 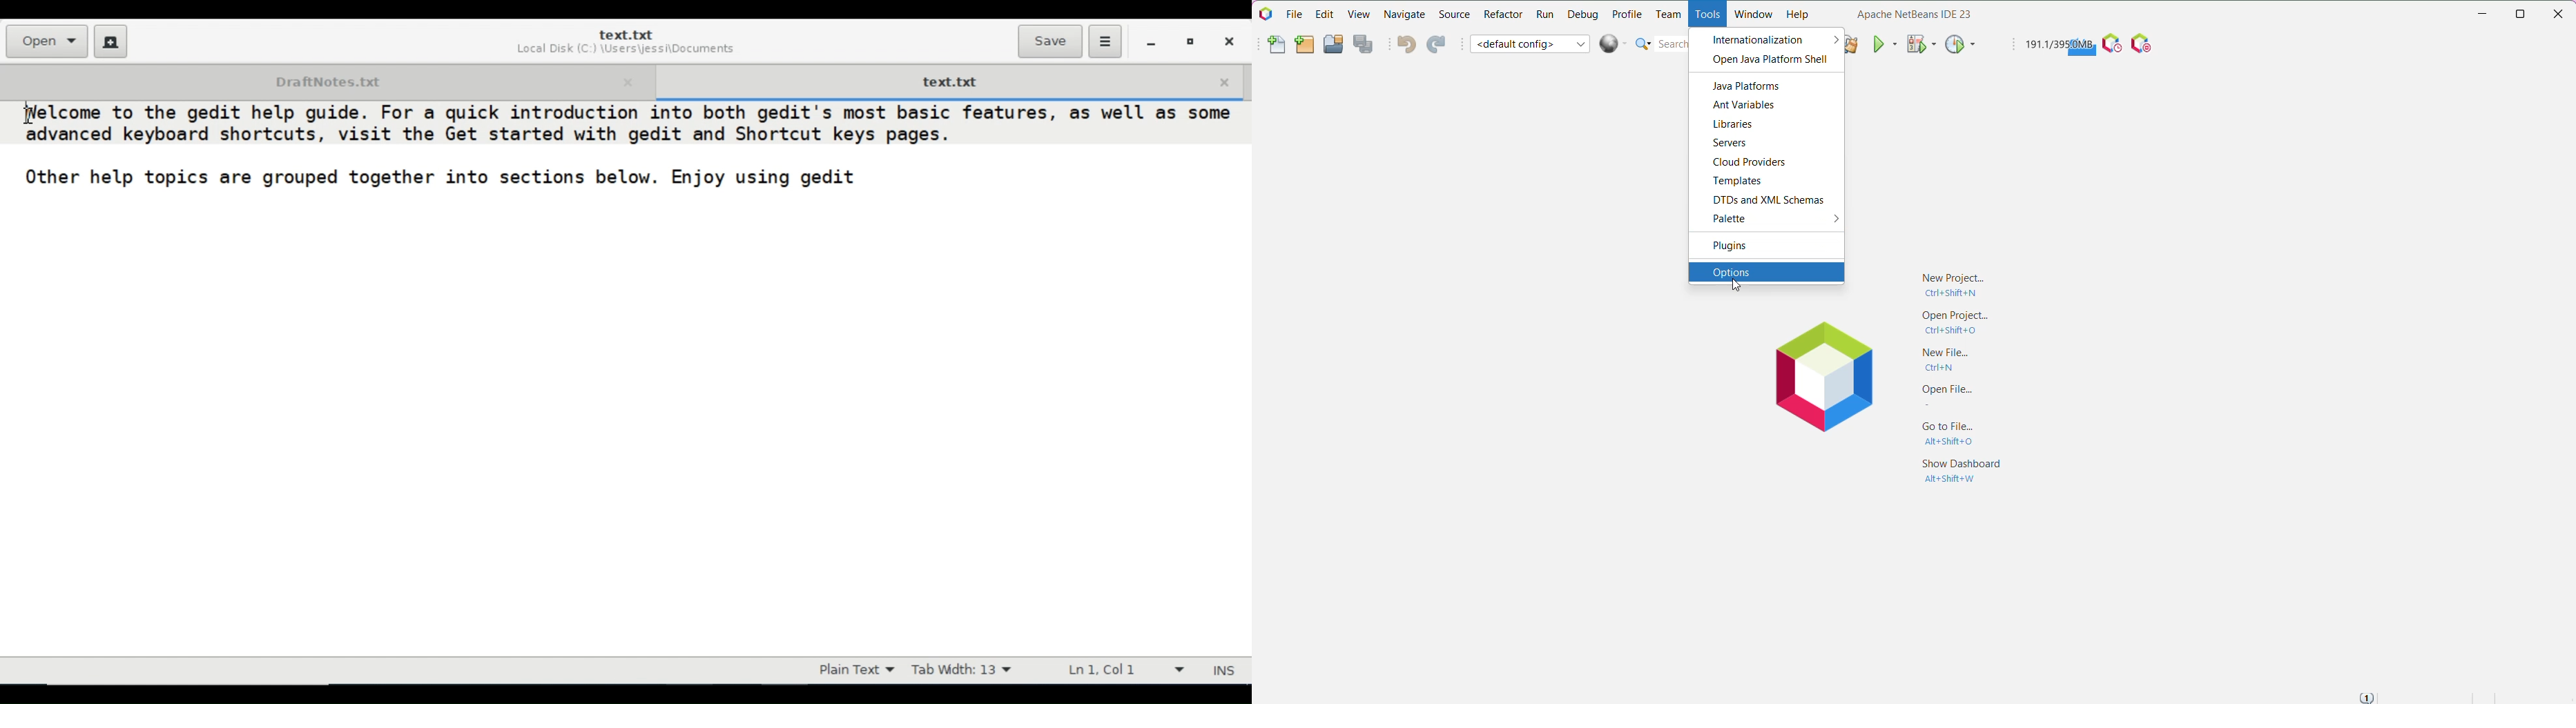 I want to click on Profile Project, so click(x=1960, y=46).